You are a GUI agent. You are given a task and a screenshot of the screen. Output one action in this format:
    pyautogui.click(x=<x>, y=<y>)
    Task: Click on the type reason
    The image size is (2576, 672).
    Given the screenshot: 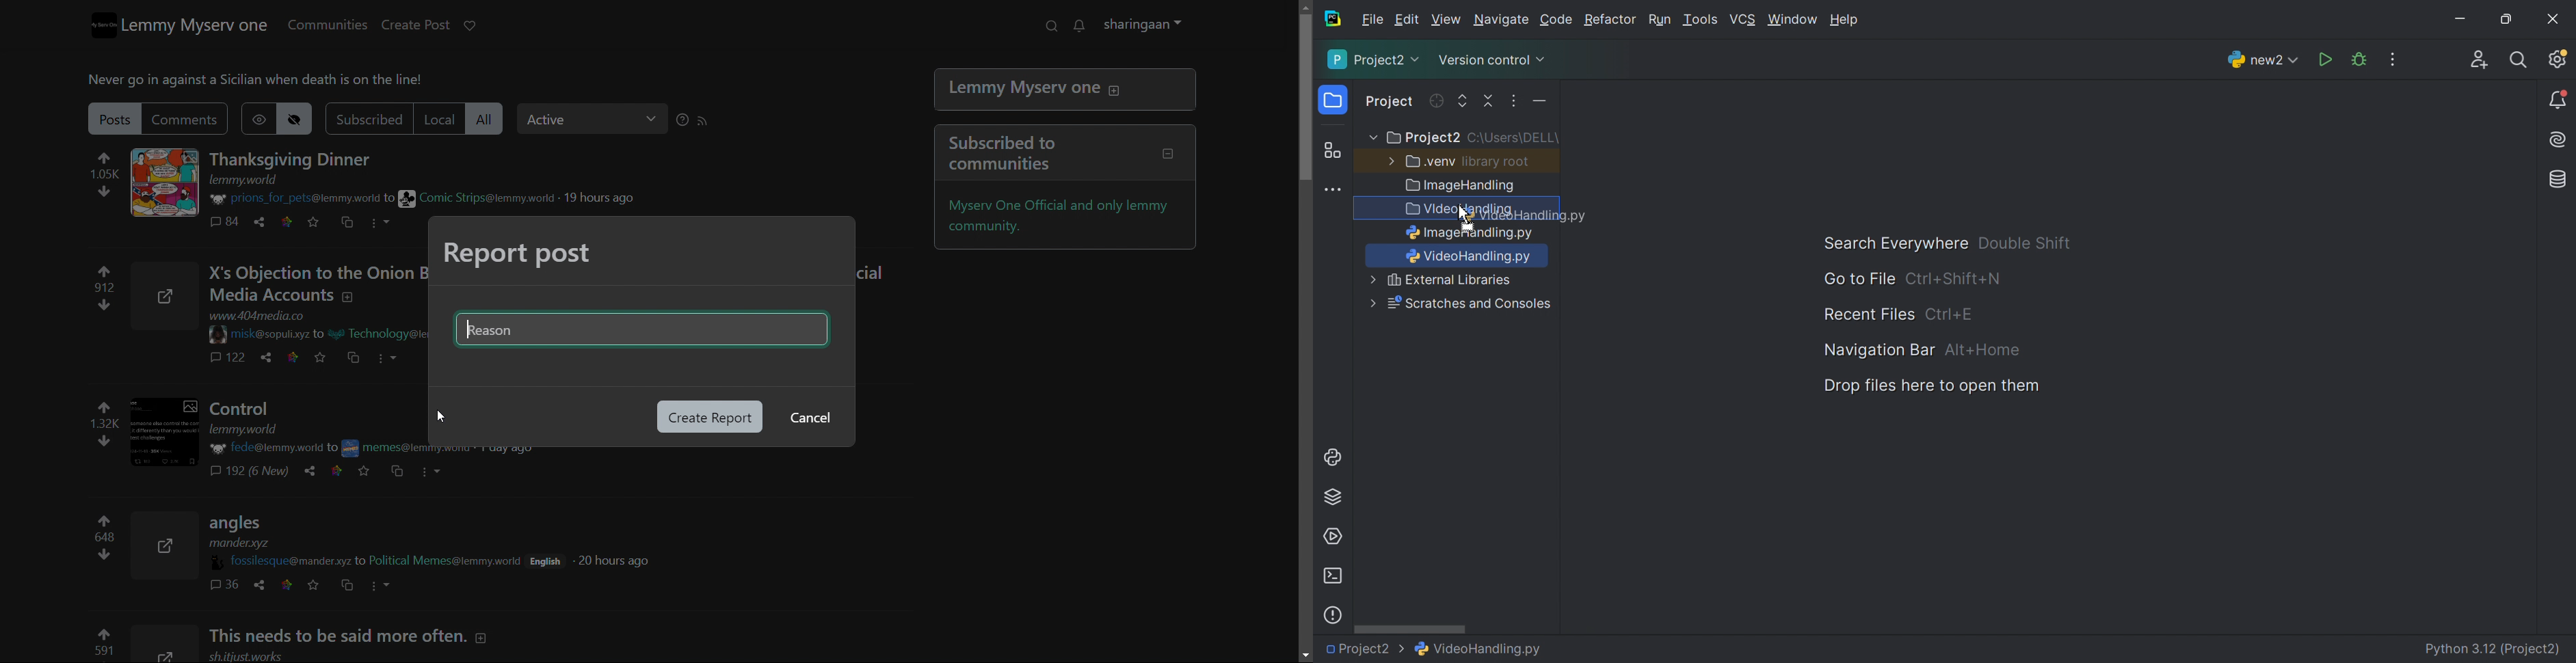 What is the action you would take?
    pyautogui.click(x=640, y=332)
    